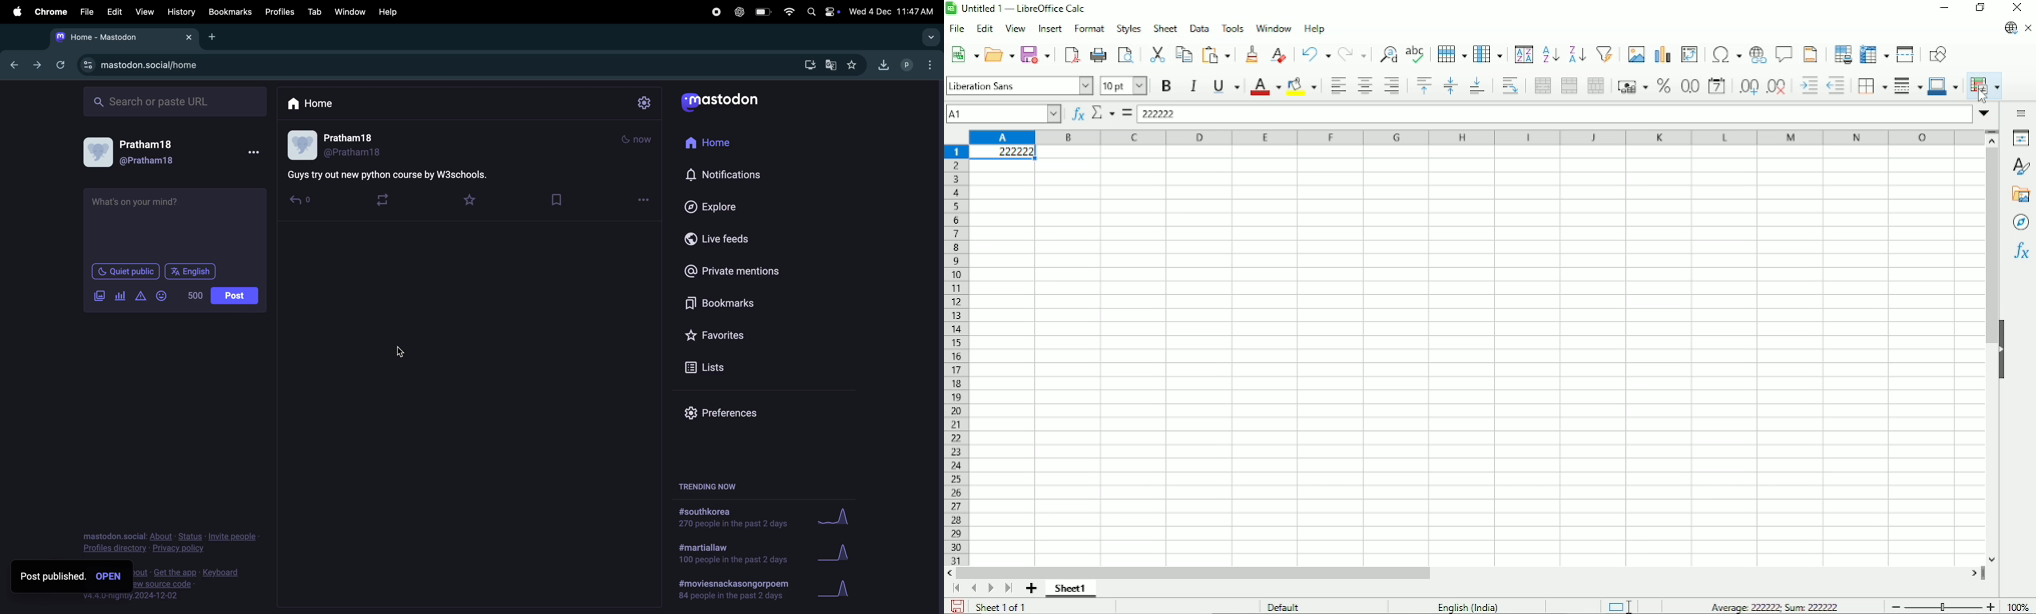  Describe the element at coordinates (1875, 53) in the screenshot. I see `Freeze columns and rows` at that location.